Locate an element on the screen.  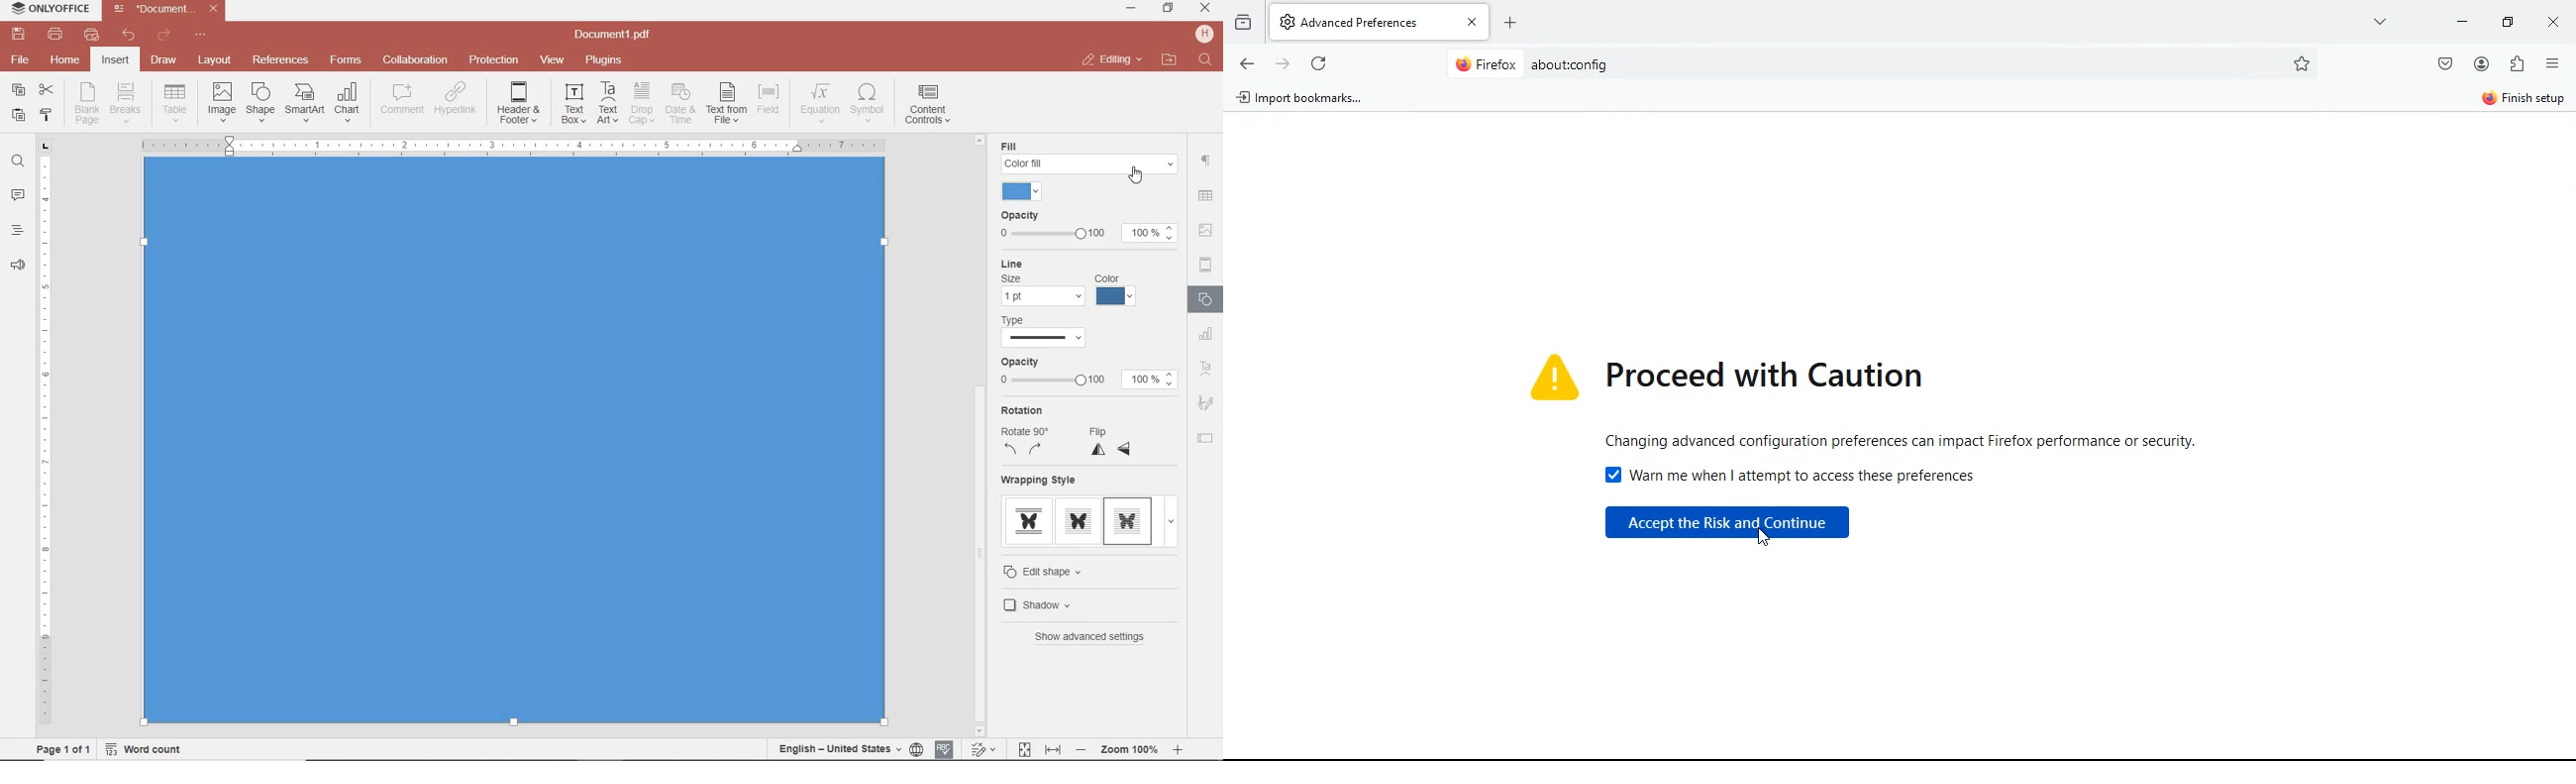
insert drop down is located at coordinates (179, 101).